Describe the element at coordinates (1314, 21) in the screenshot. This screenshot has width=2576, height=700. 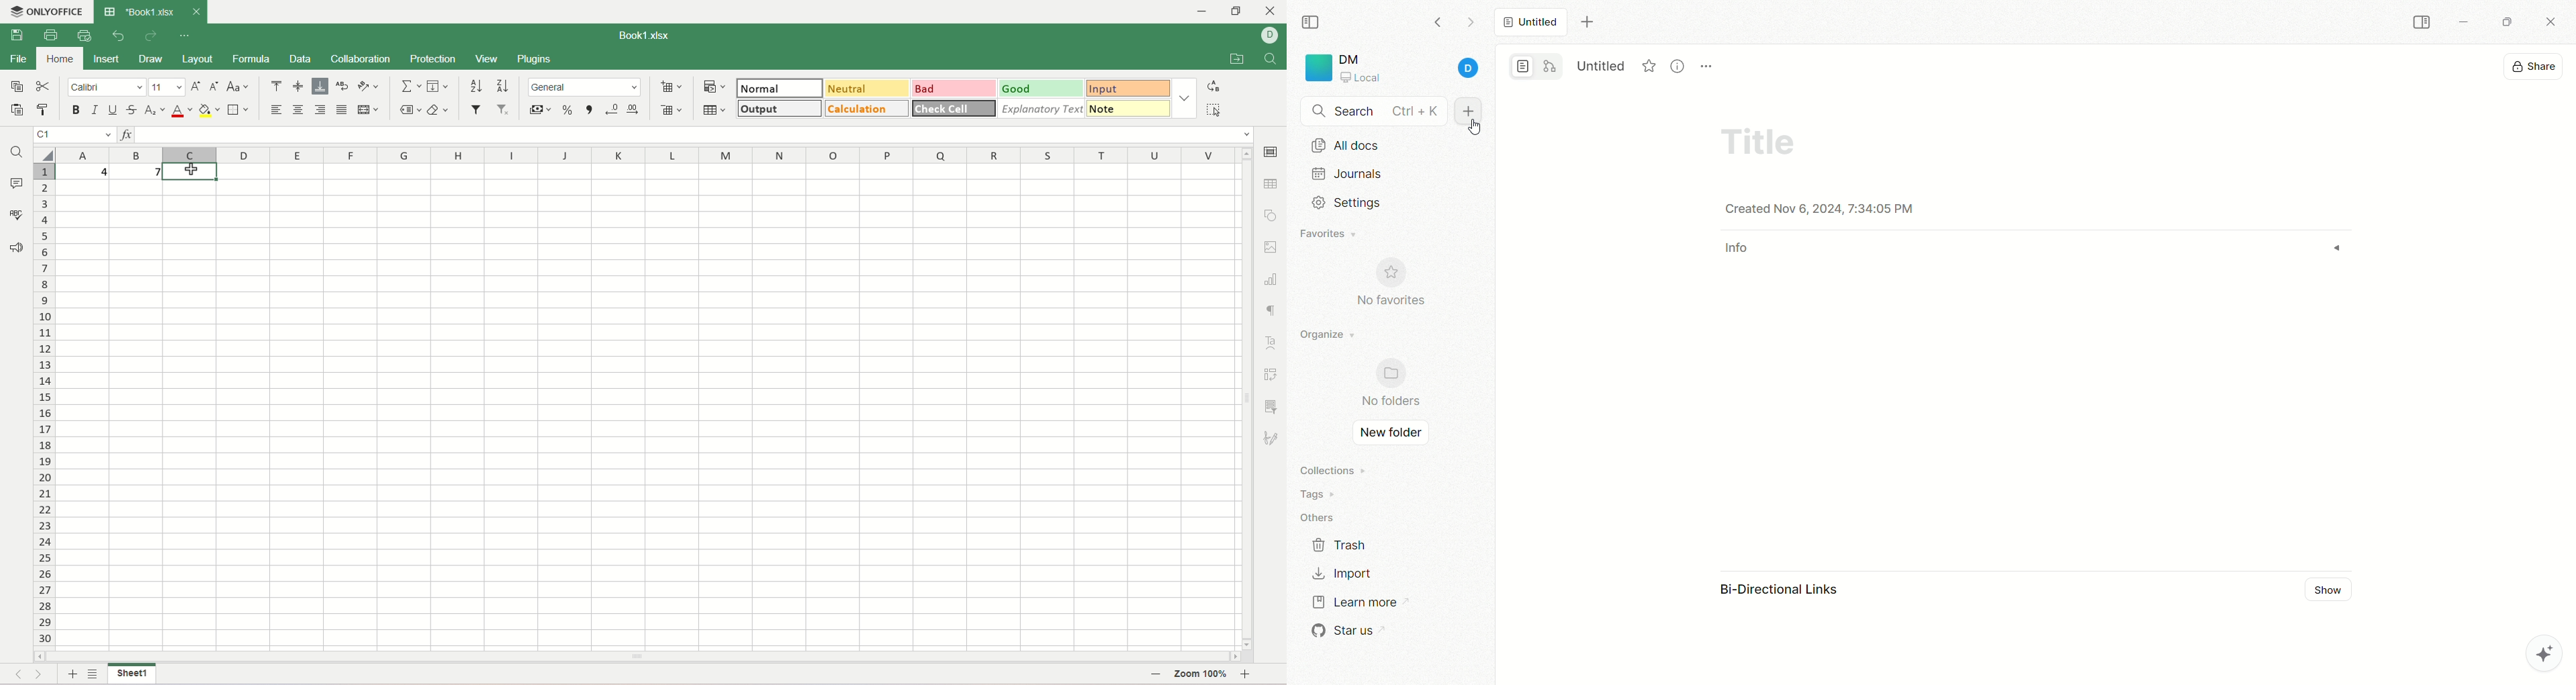
I see `collapse sidebar` at that location.